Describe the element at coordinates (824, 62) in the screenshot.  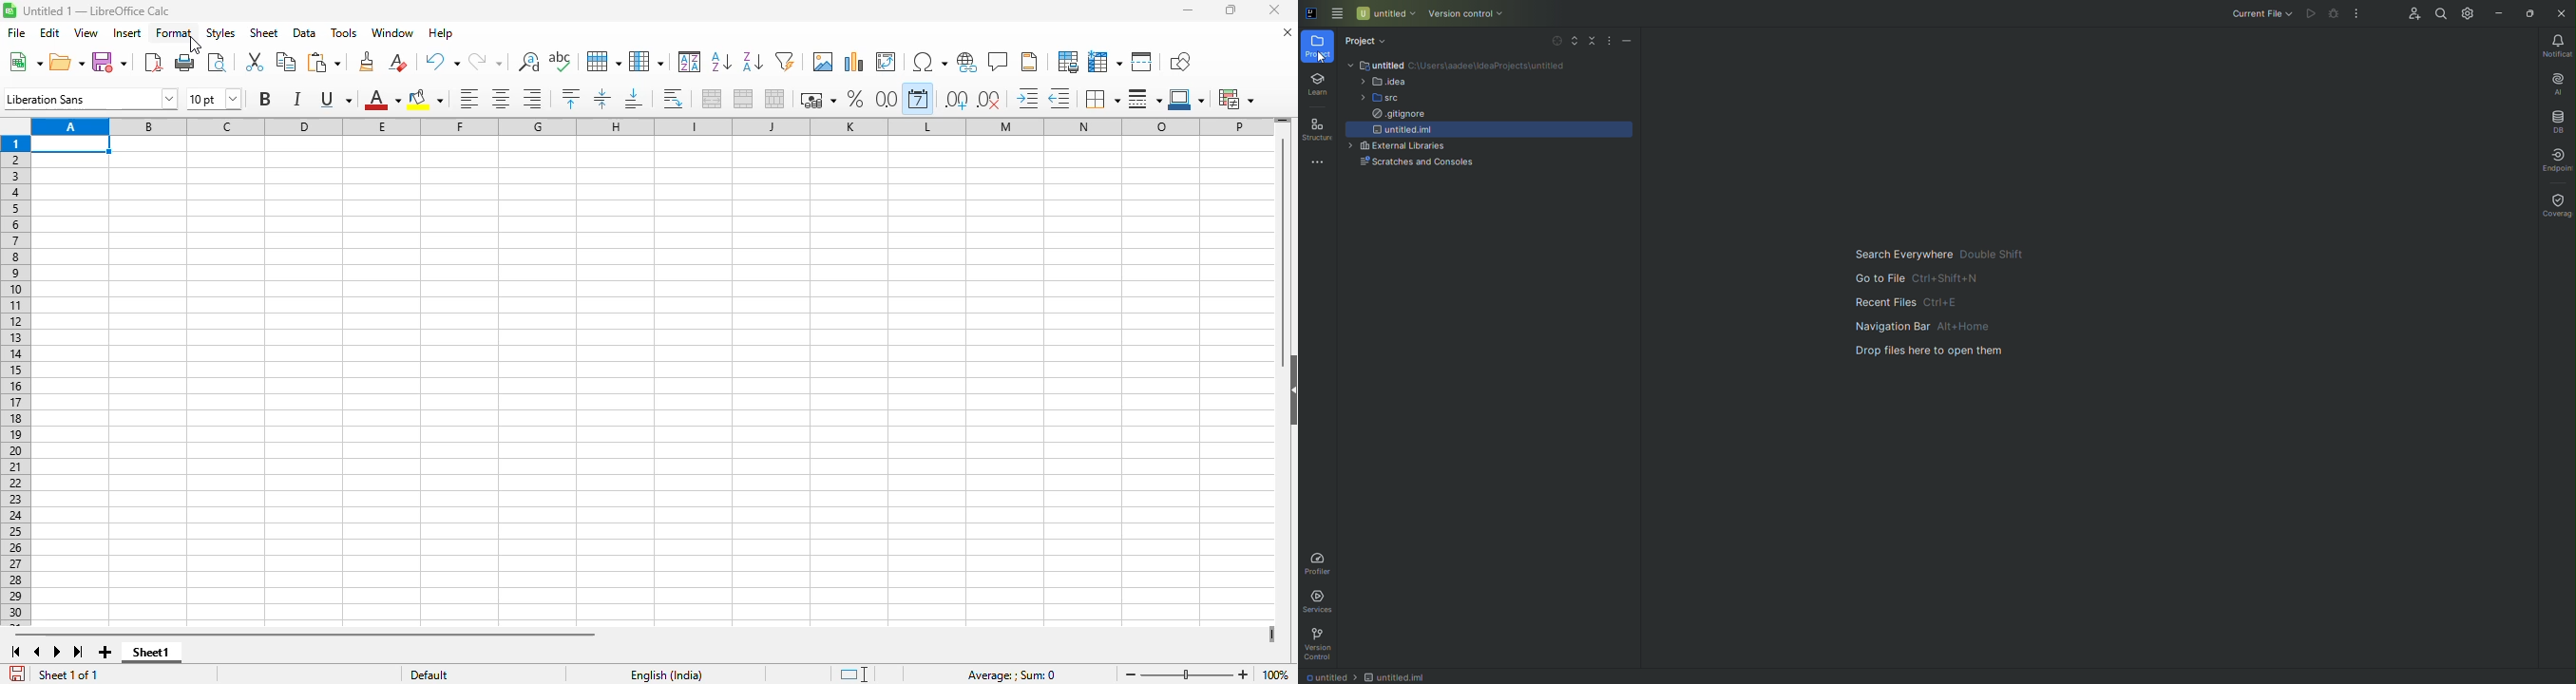
I see `insert image` at that location.